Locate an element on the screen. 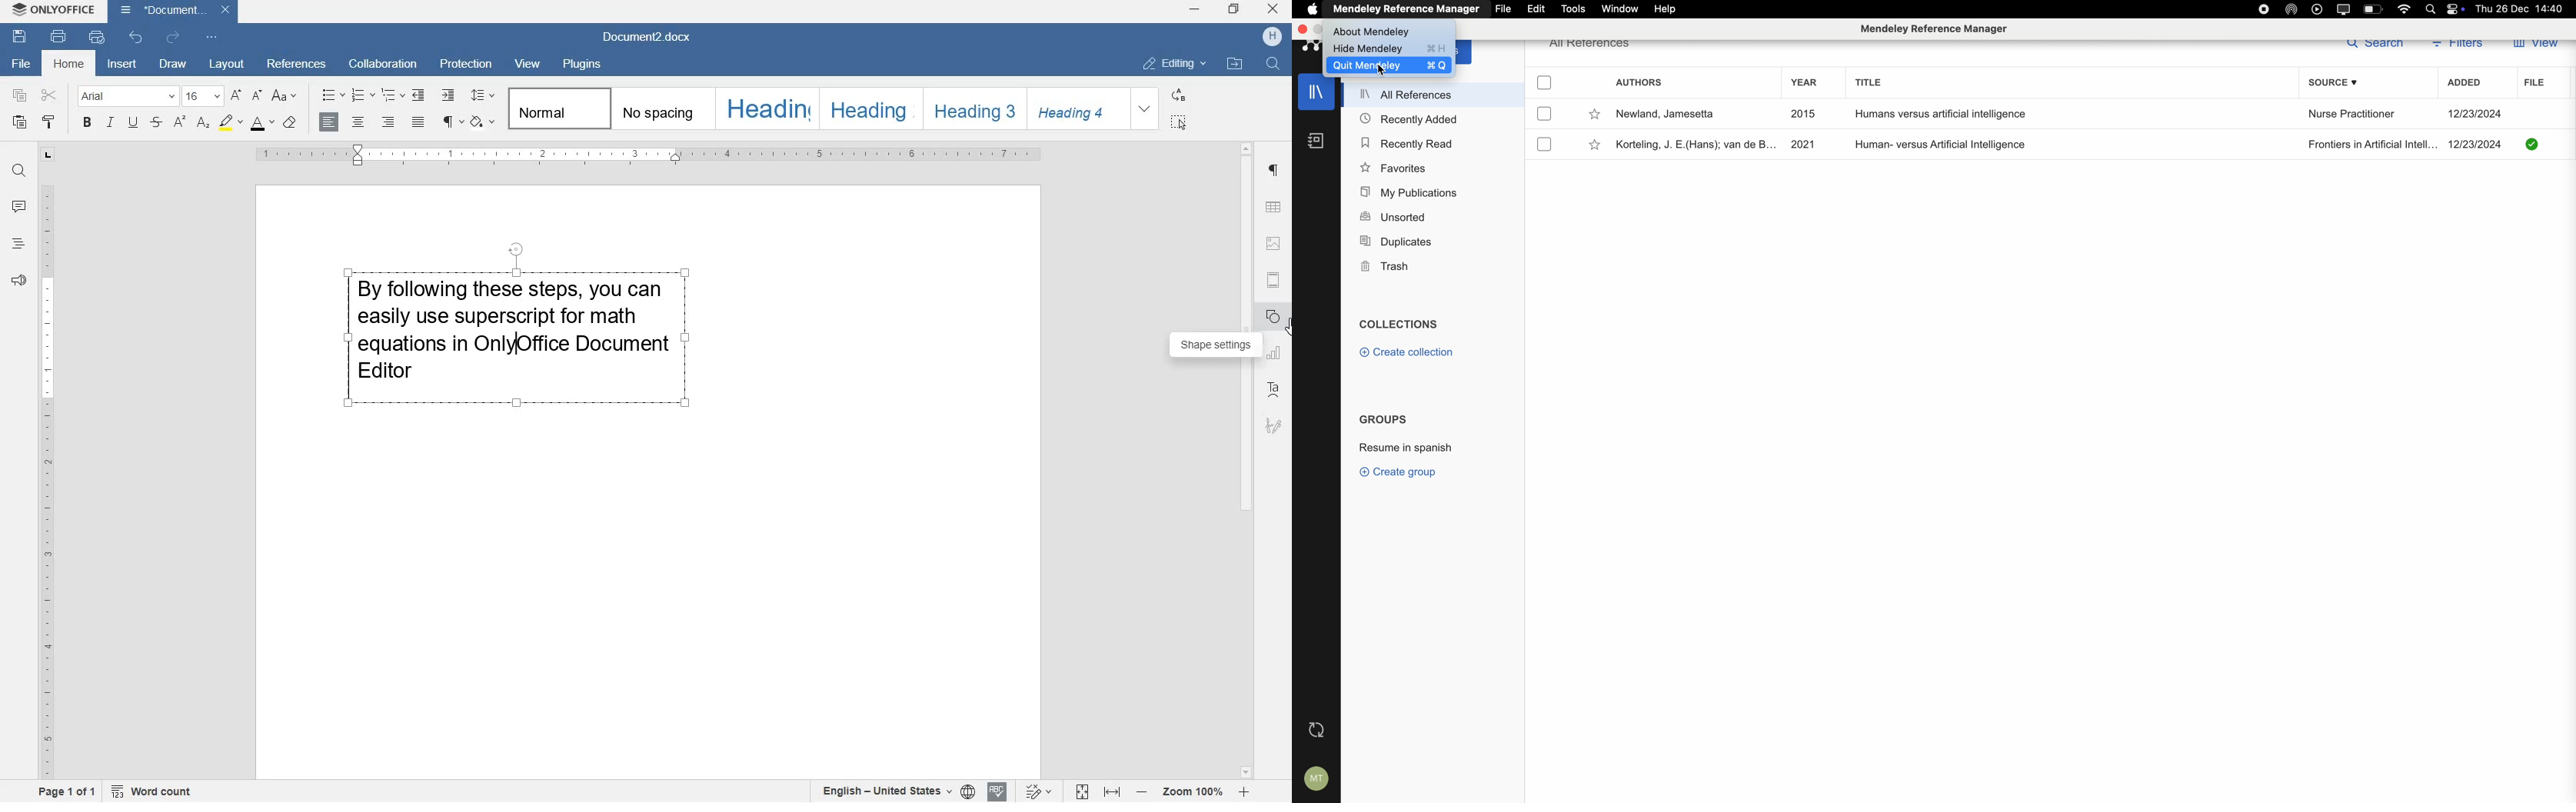 This screenshot has width=2576, height=812. favorite is located at coordinates (1595, 146).